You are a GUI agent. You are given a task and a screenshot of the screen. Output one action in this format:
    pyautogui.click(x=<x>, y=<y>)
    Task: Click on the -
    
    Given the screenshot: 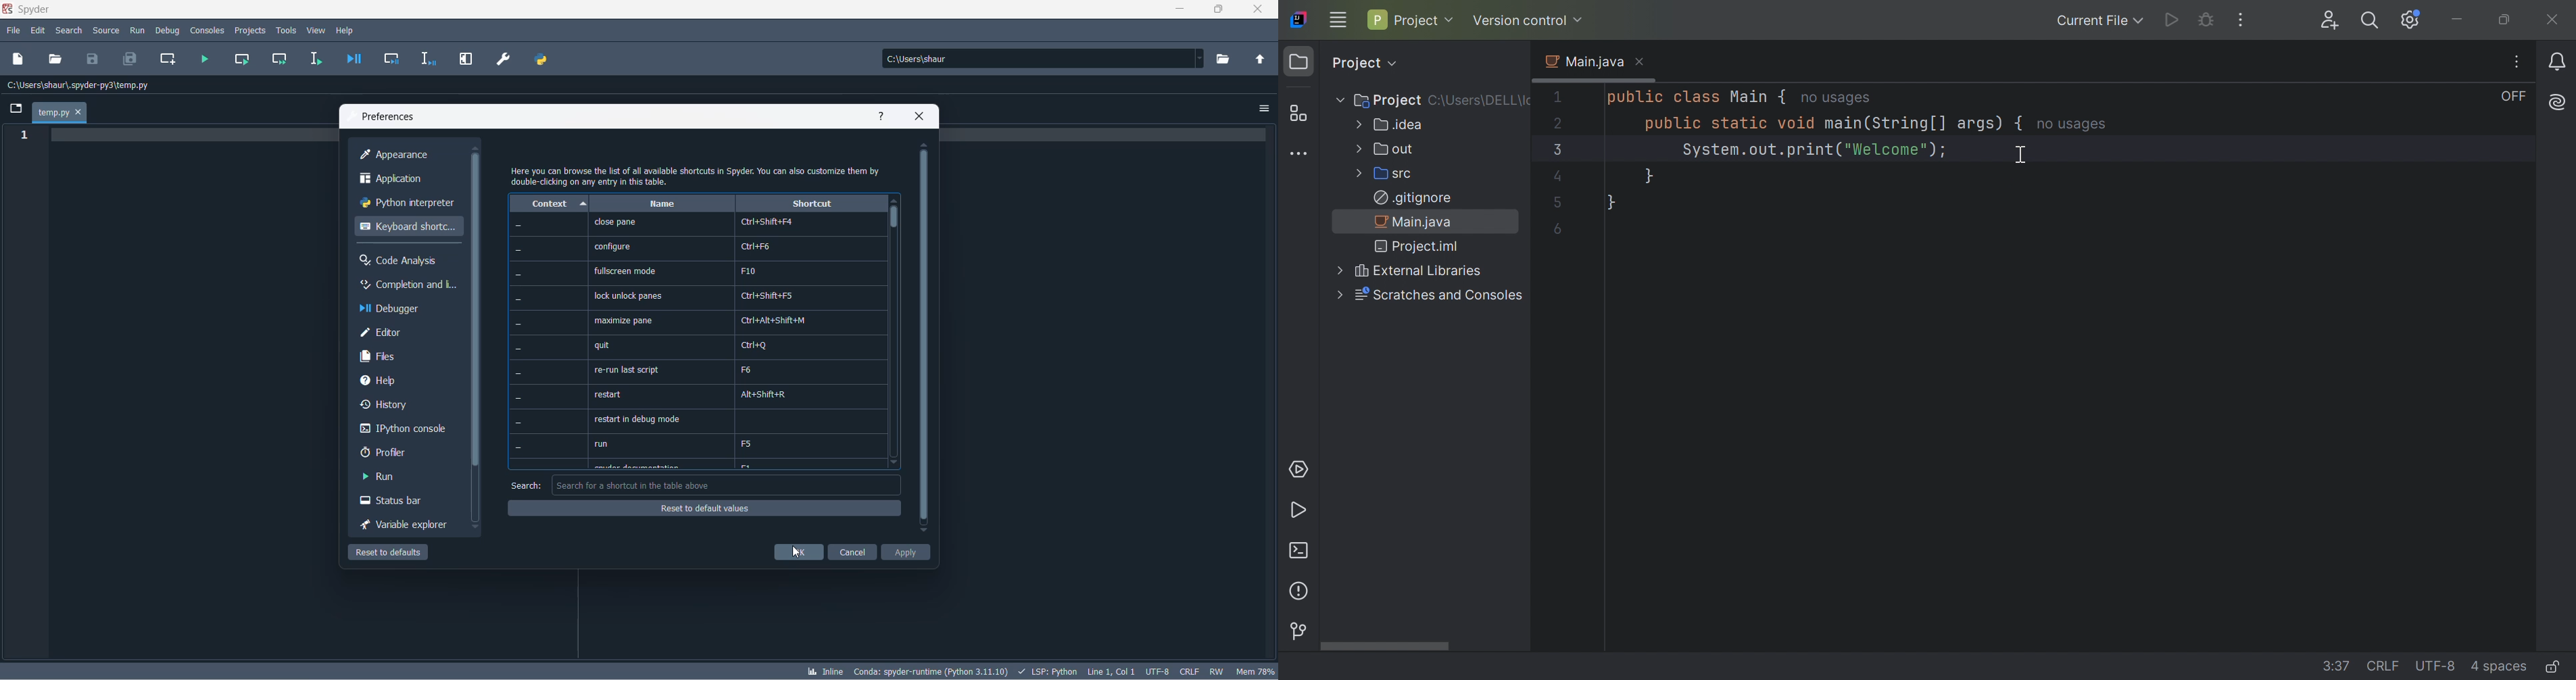 What is the action you would take?
    pyautogui.click(x=518, y=347)
    